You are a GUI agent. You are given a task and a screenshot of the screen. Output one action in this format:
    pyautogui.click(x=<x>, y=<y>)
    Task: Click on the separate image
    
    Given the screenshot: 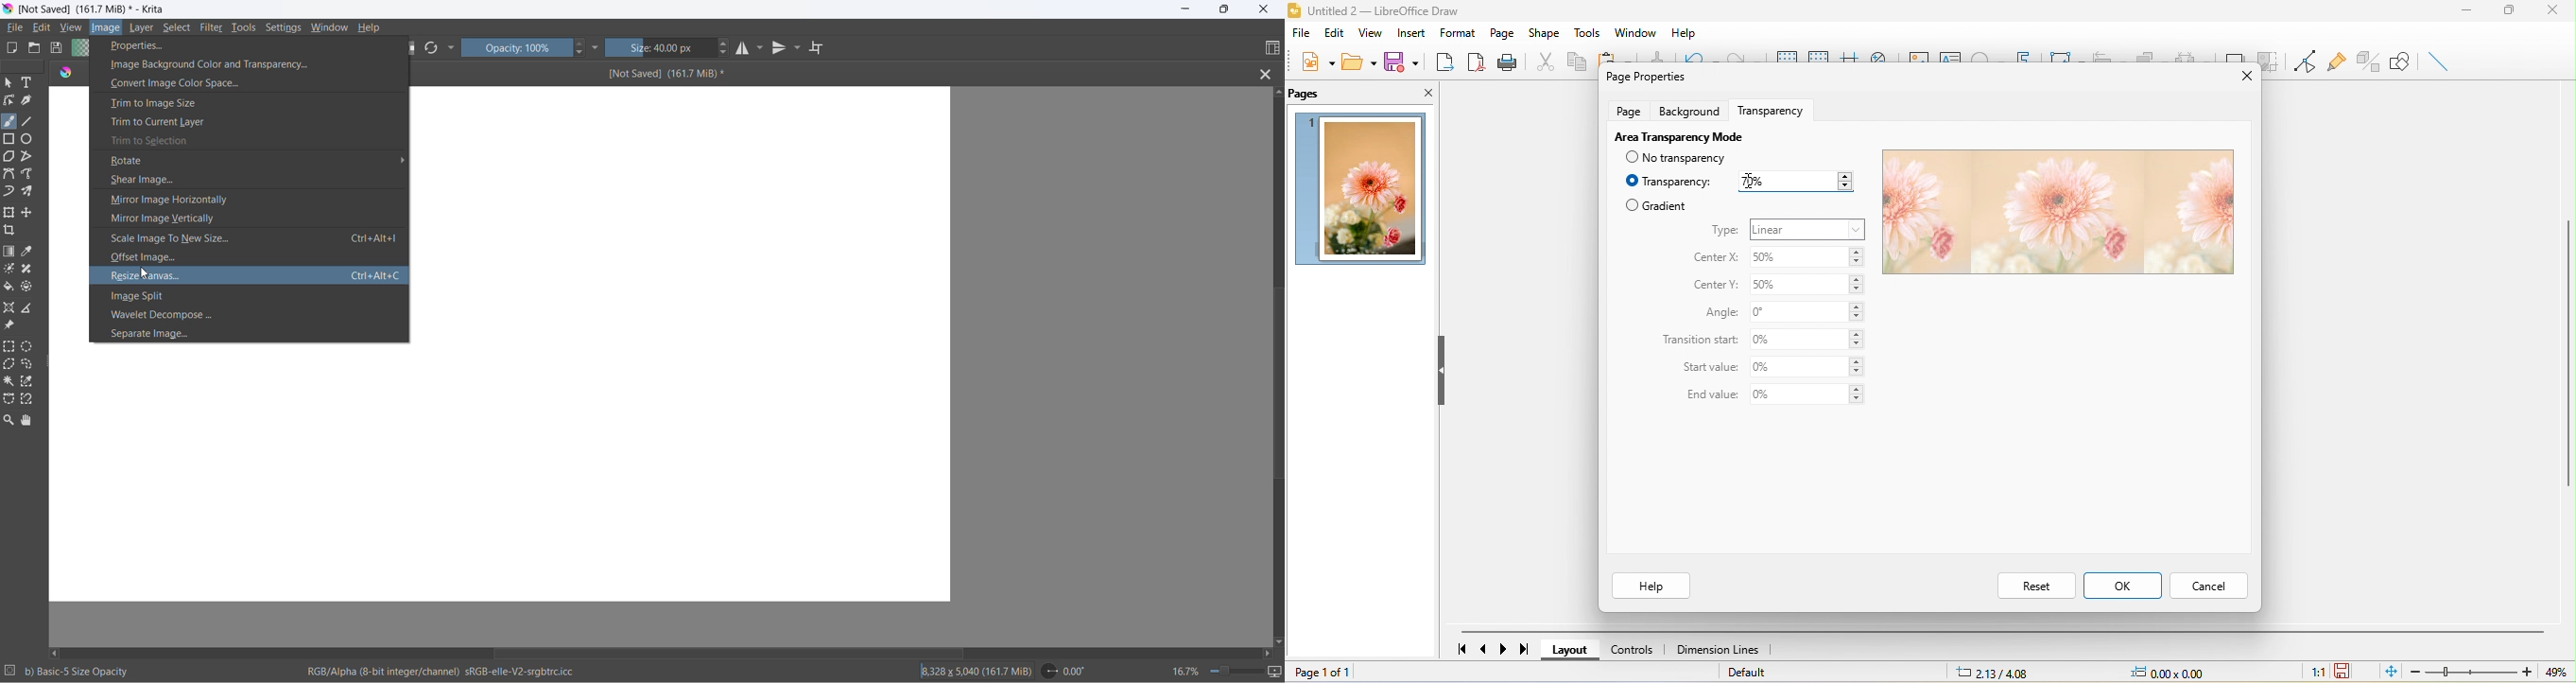 What is the action you would take?
    pyautogui.click(x=247, y=335)
    